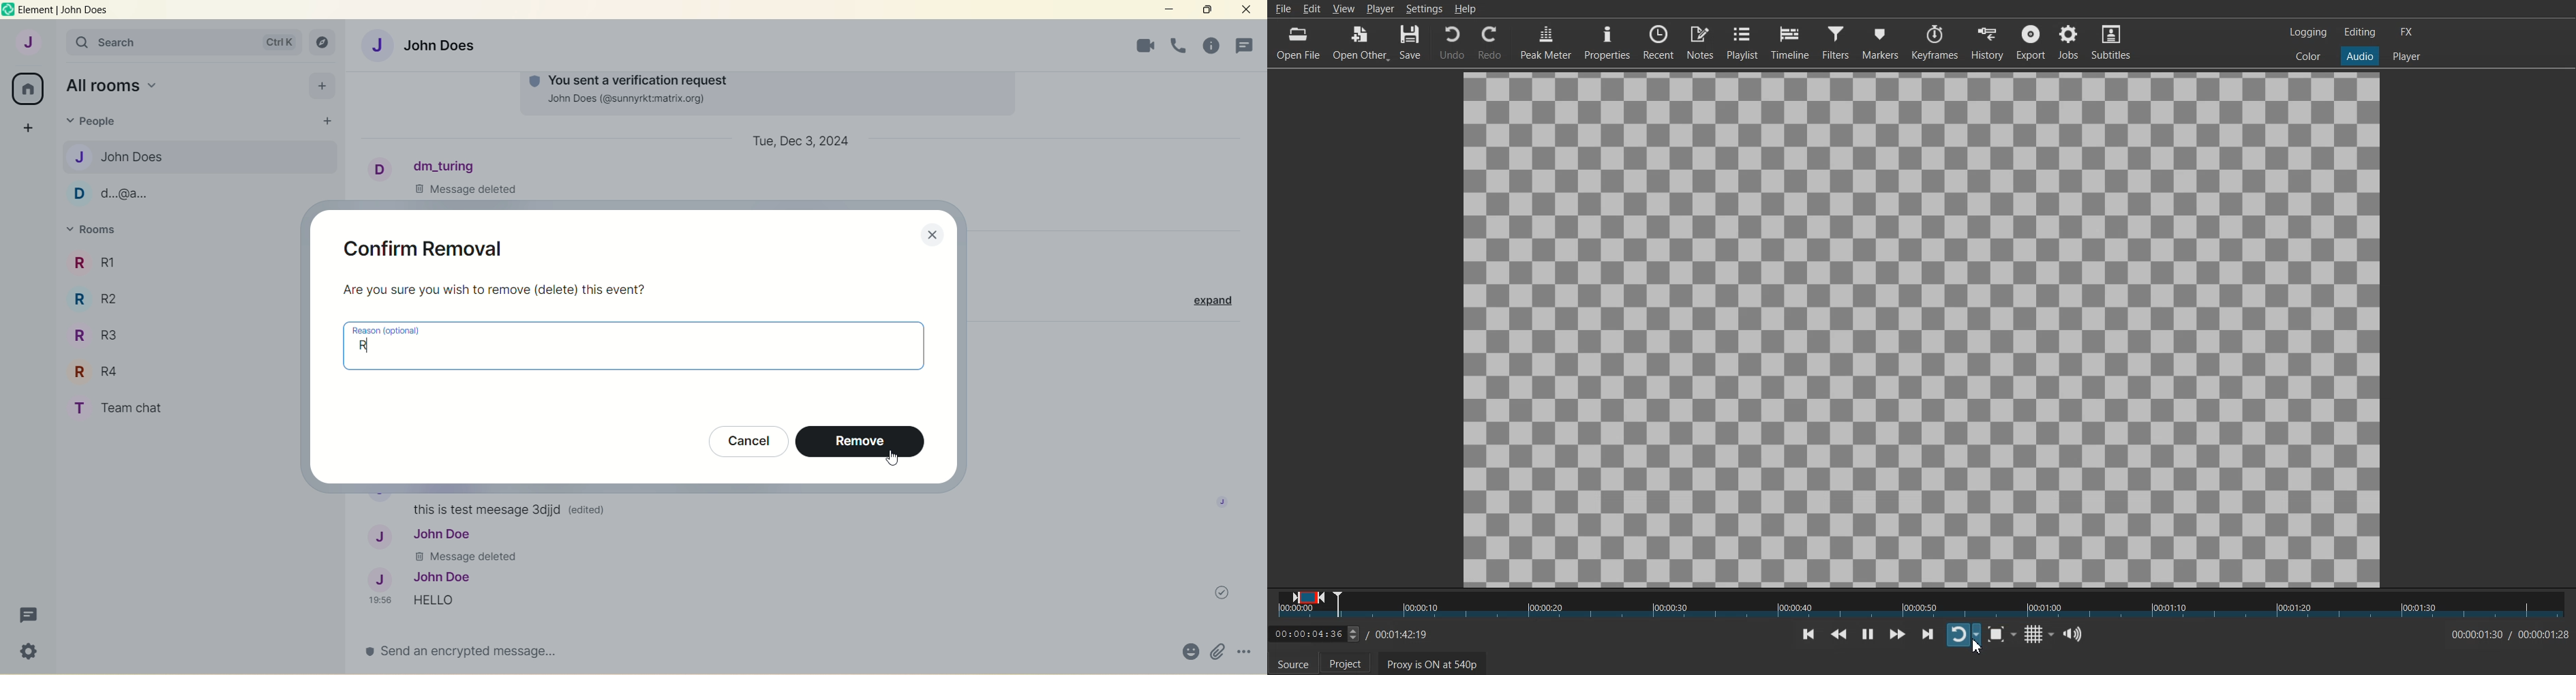 The image size is (2576, 700). What do you see at coordinates (29, 129) in the screenshot?
I see `create a space` at bounding box center [29, 129].